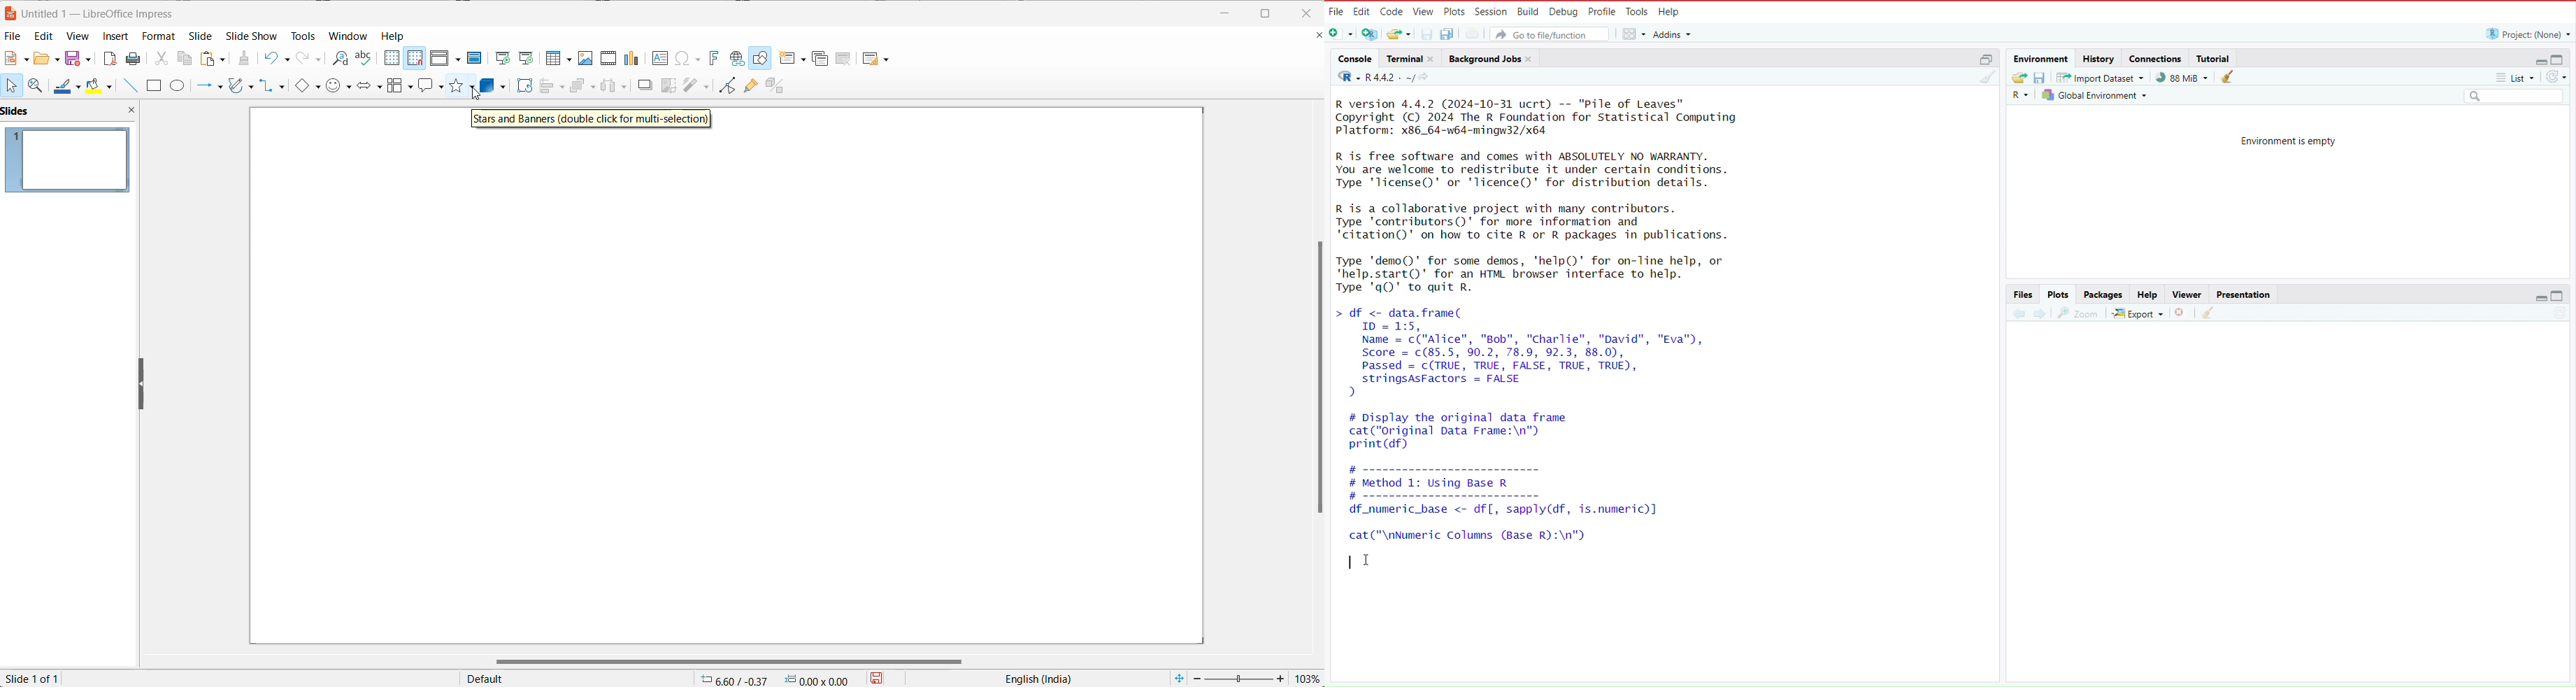 Image resolution: width=2576 pixels, height=700 pixels. What do you see at coordinates (1340, 33) in the screenshot?
I see `New file` at bounding box center [1340, 33].